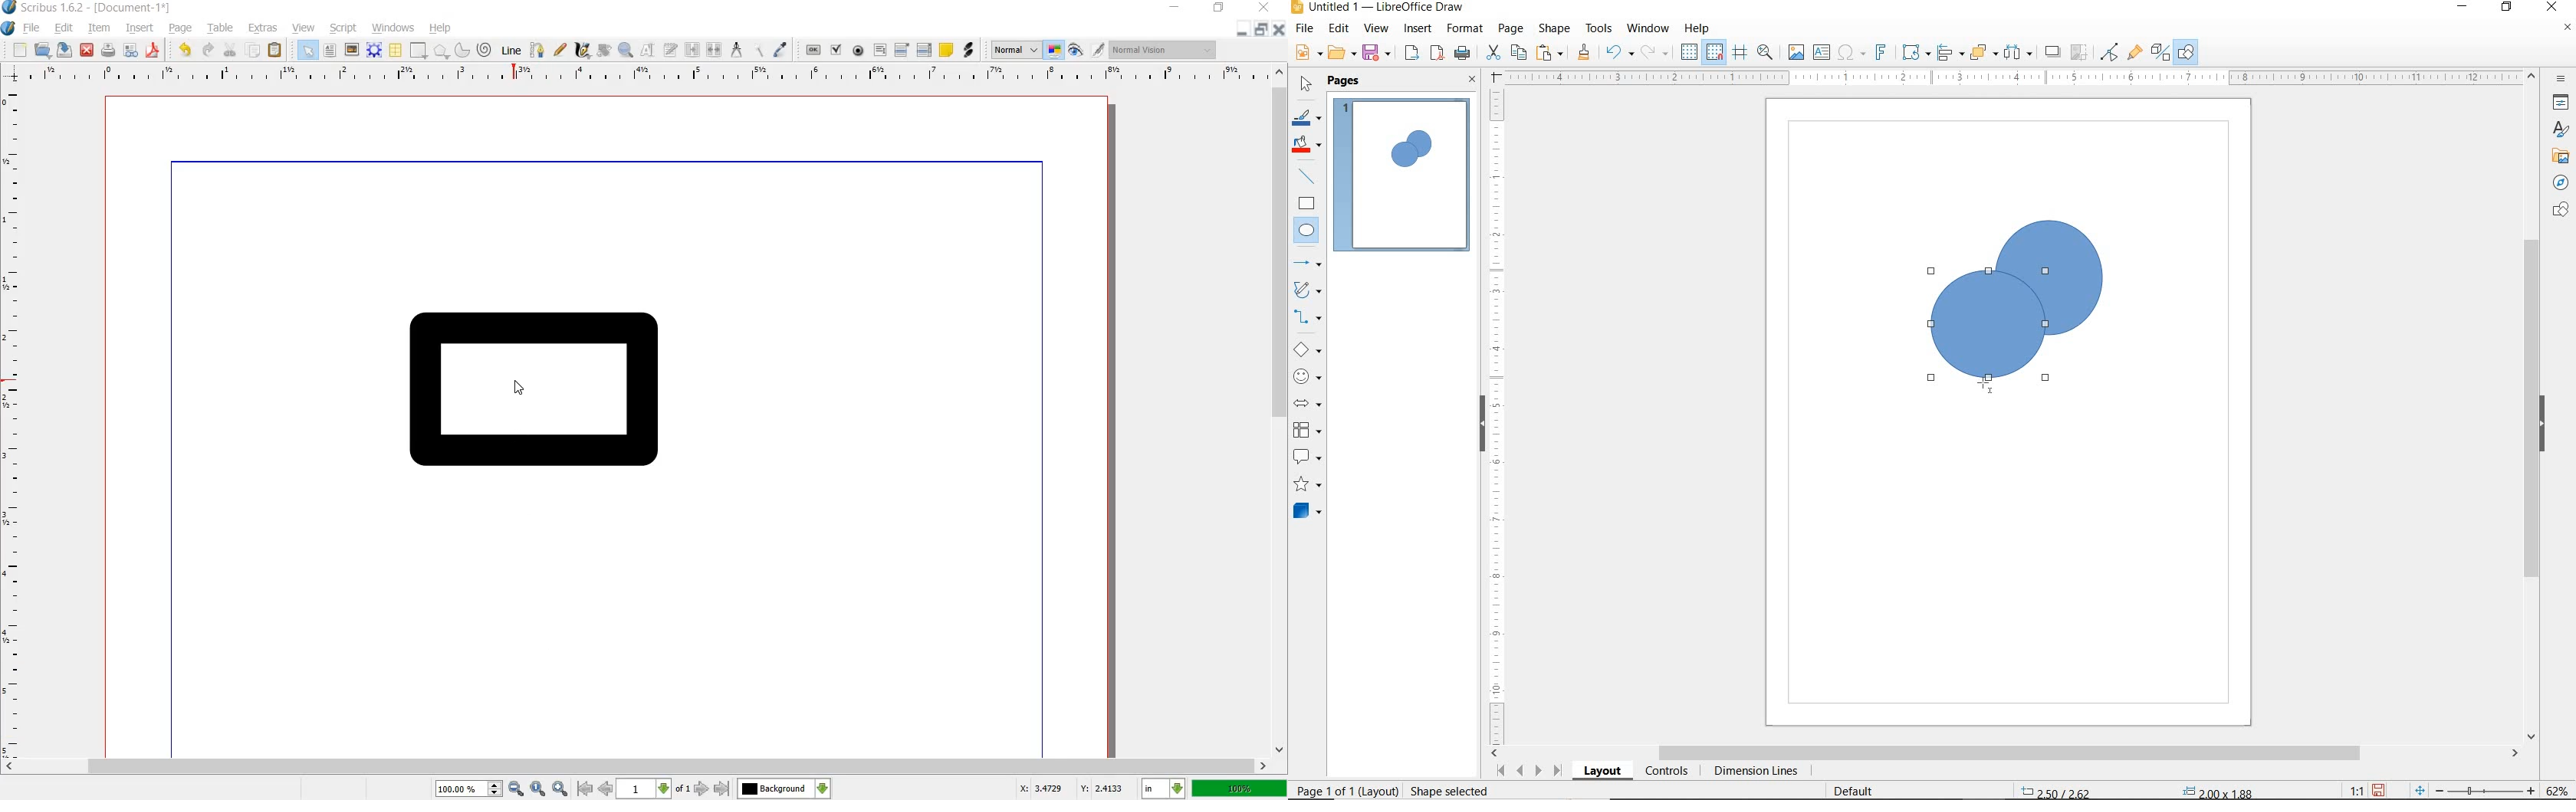  I want to click on FILE, so click(1306, 31).